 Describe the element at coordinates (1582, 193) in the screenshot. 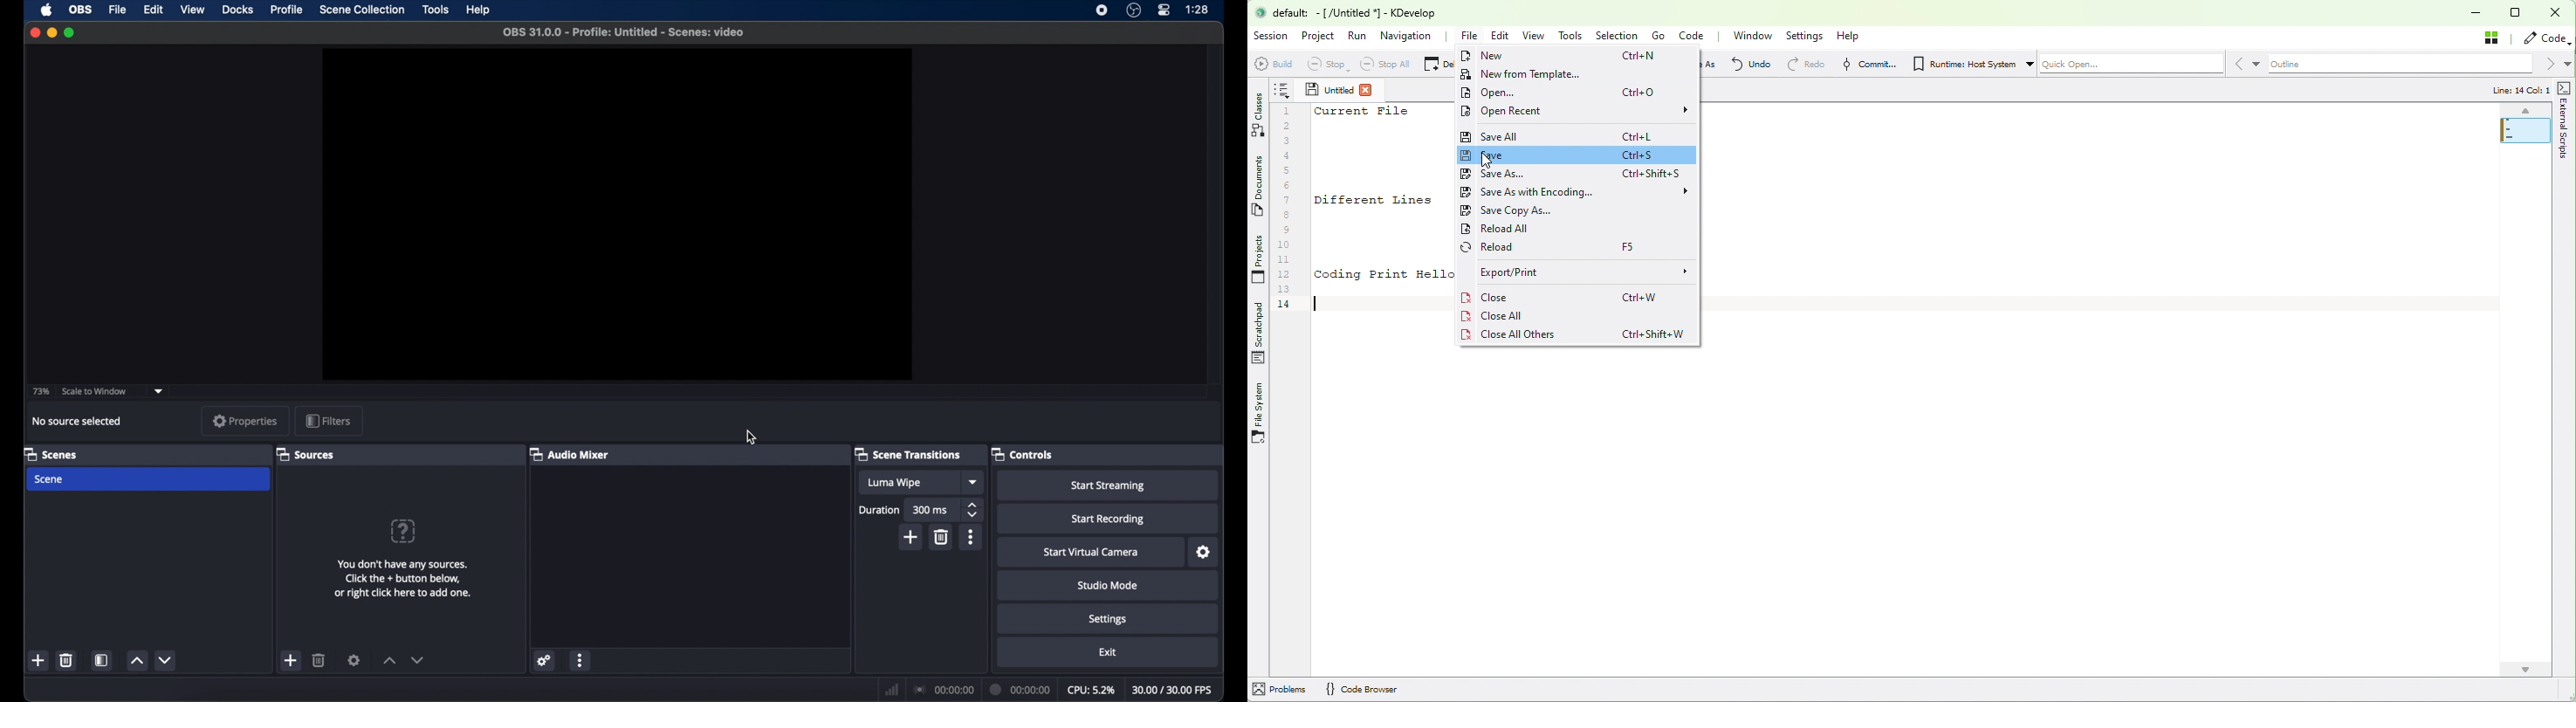

I see `Save as with encoding` at that location.